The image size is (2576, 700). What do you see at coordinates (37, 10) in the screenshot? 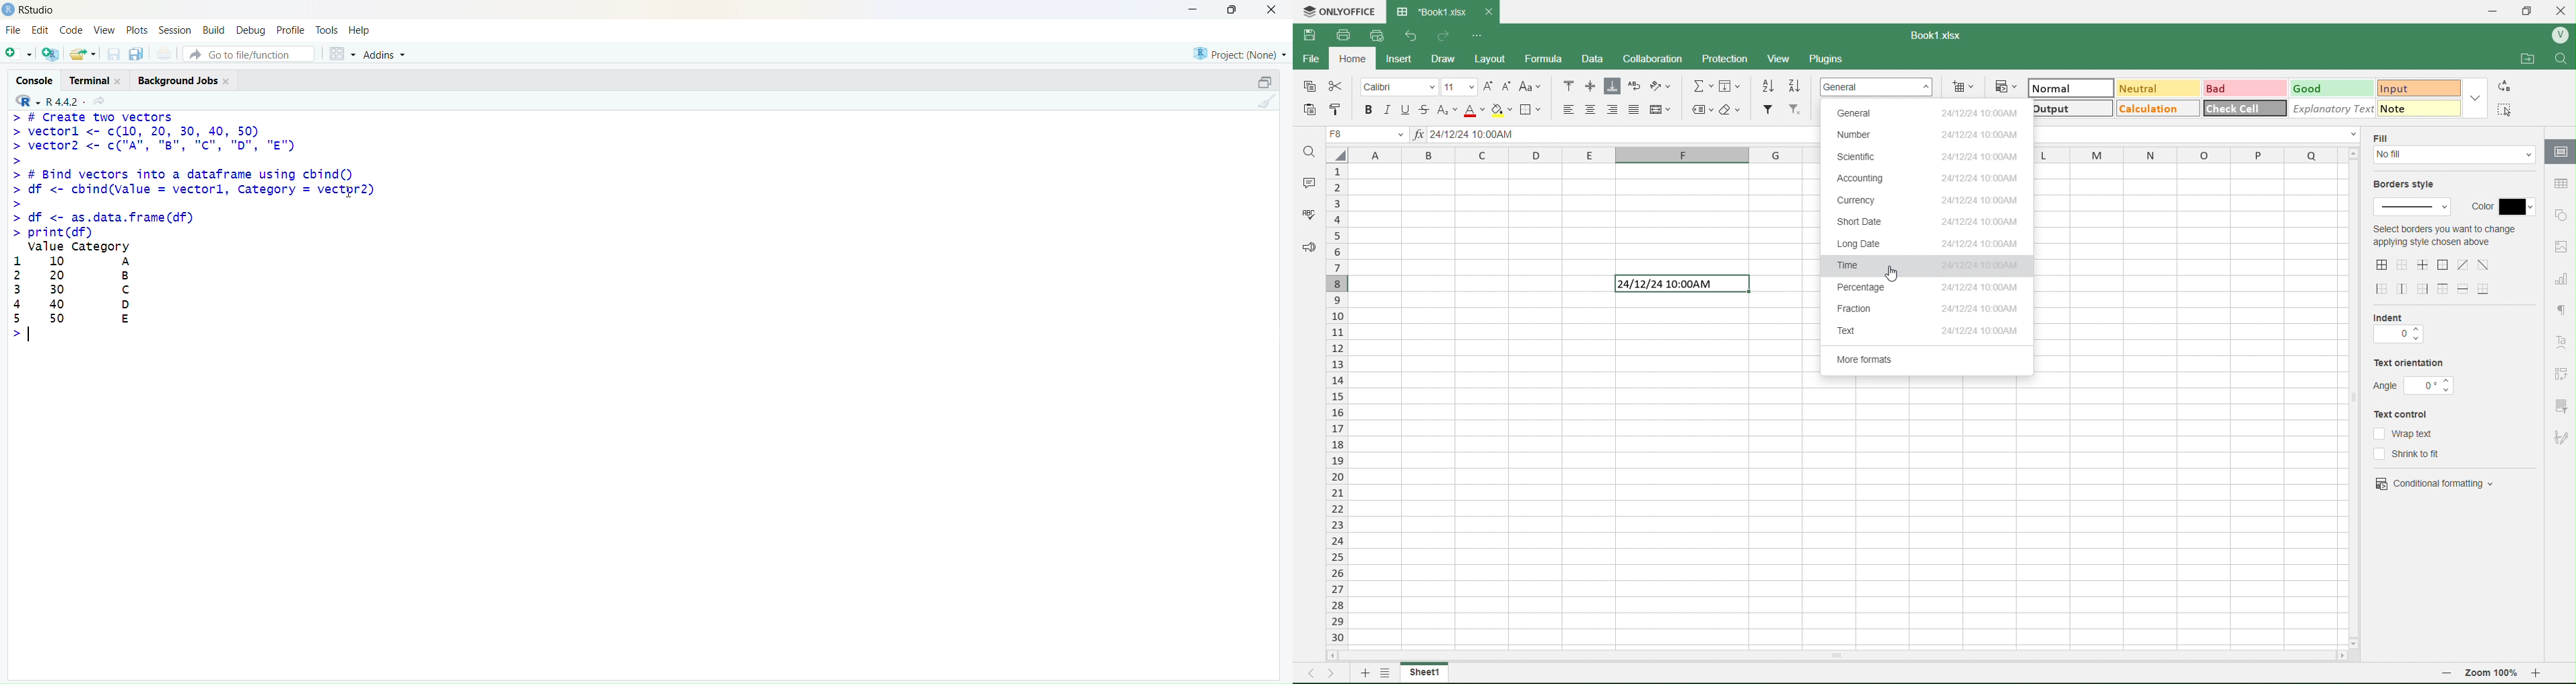
I see `RStudio` at bounding box center [37, 10].